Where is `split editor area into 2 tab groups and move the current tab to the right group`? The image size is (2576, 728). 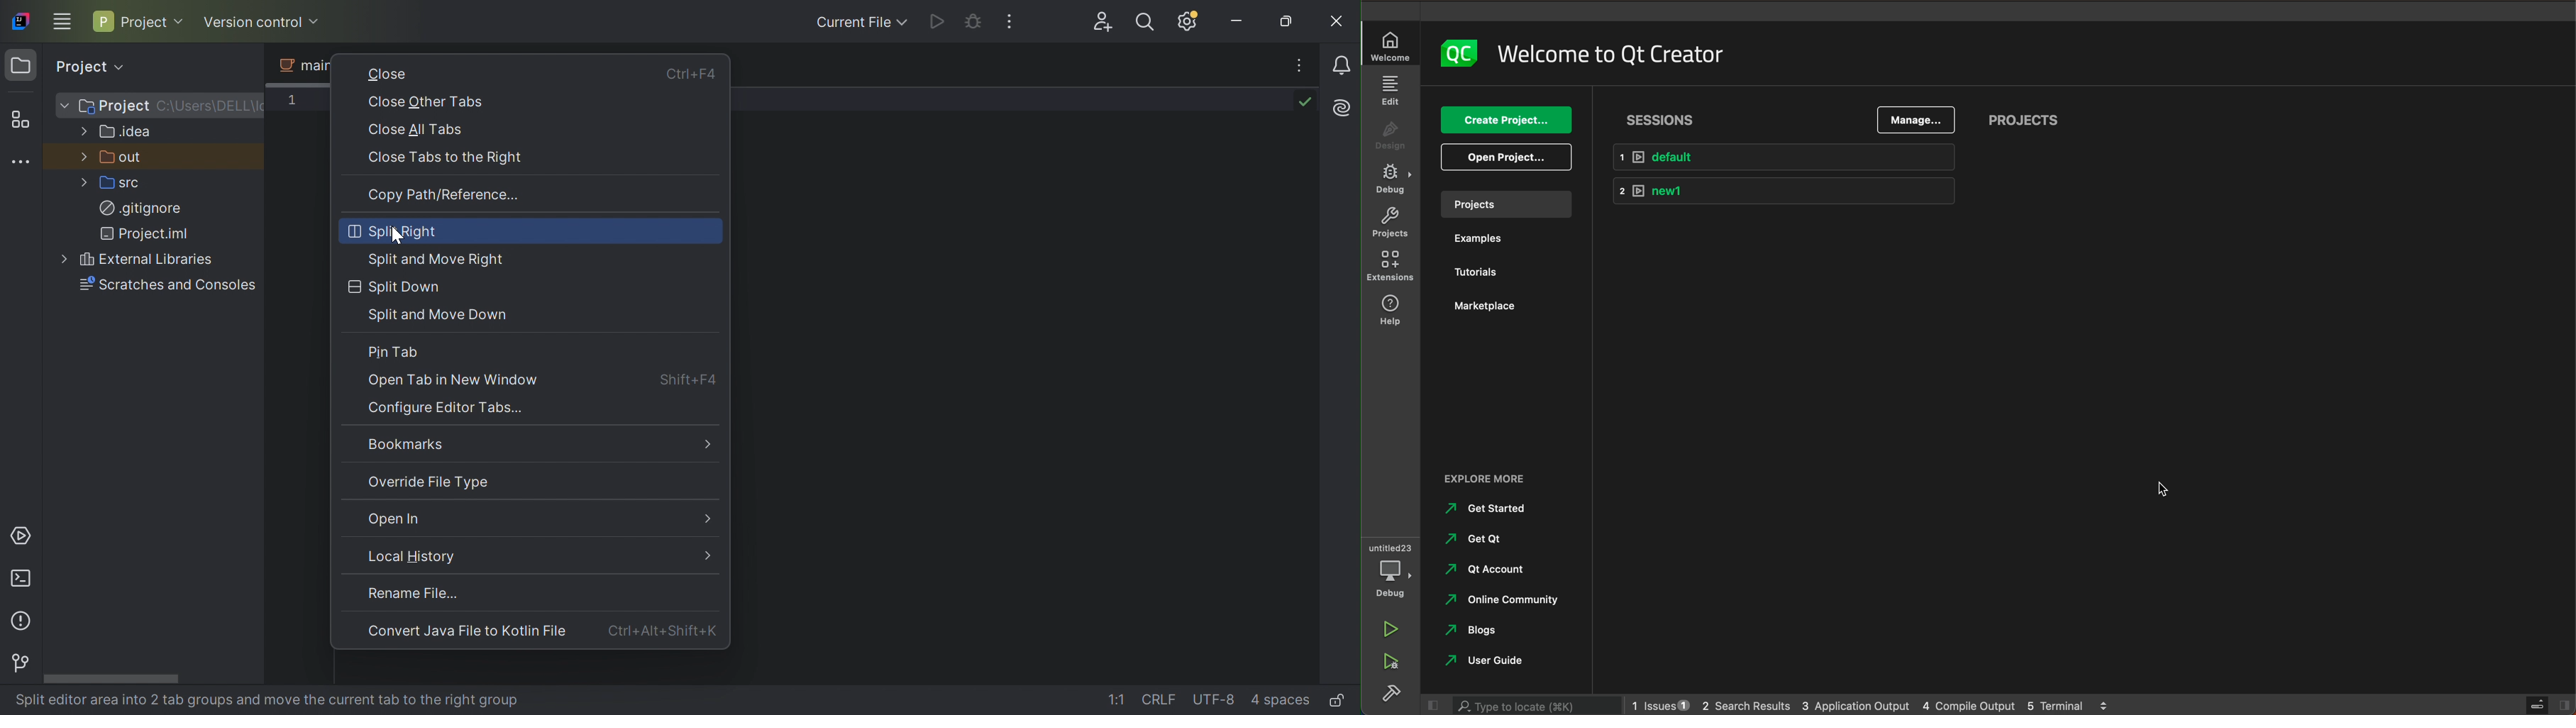
split editor area into 2 tab groups and move the current tab to the right group is located at coordinates (268, 702).